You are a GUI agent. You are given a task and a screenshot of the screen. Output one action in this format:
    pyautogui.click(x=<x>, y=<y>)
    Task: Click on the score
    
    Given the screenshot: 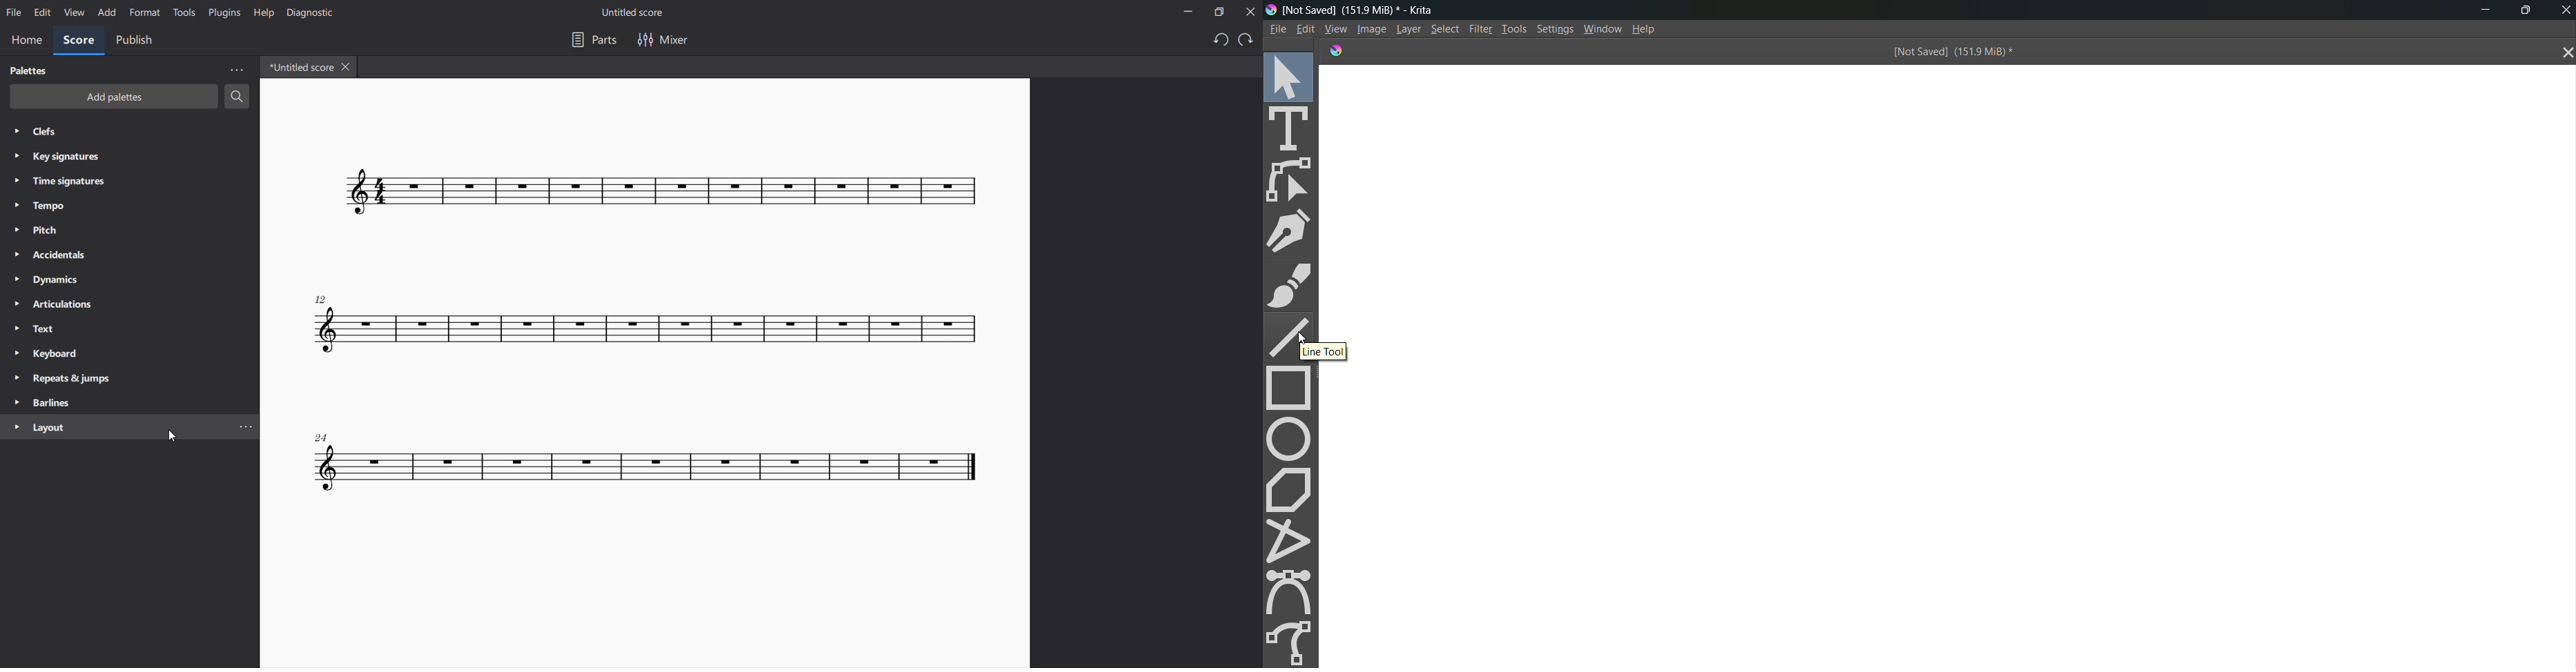 What is the action you would take?
    pyautogui.click(x=653, y=325)
    